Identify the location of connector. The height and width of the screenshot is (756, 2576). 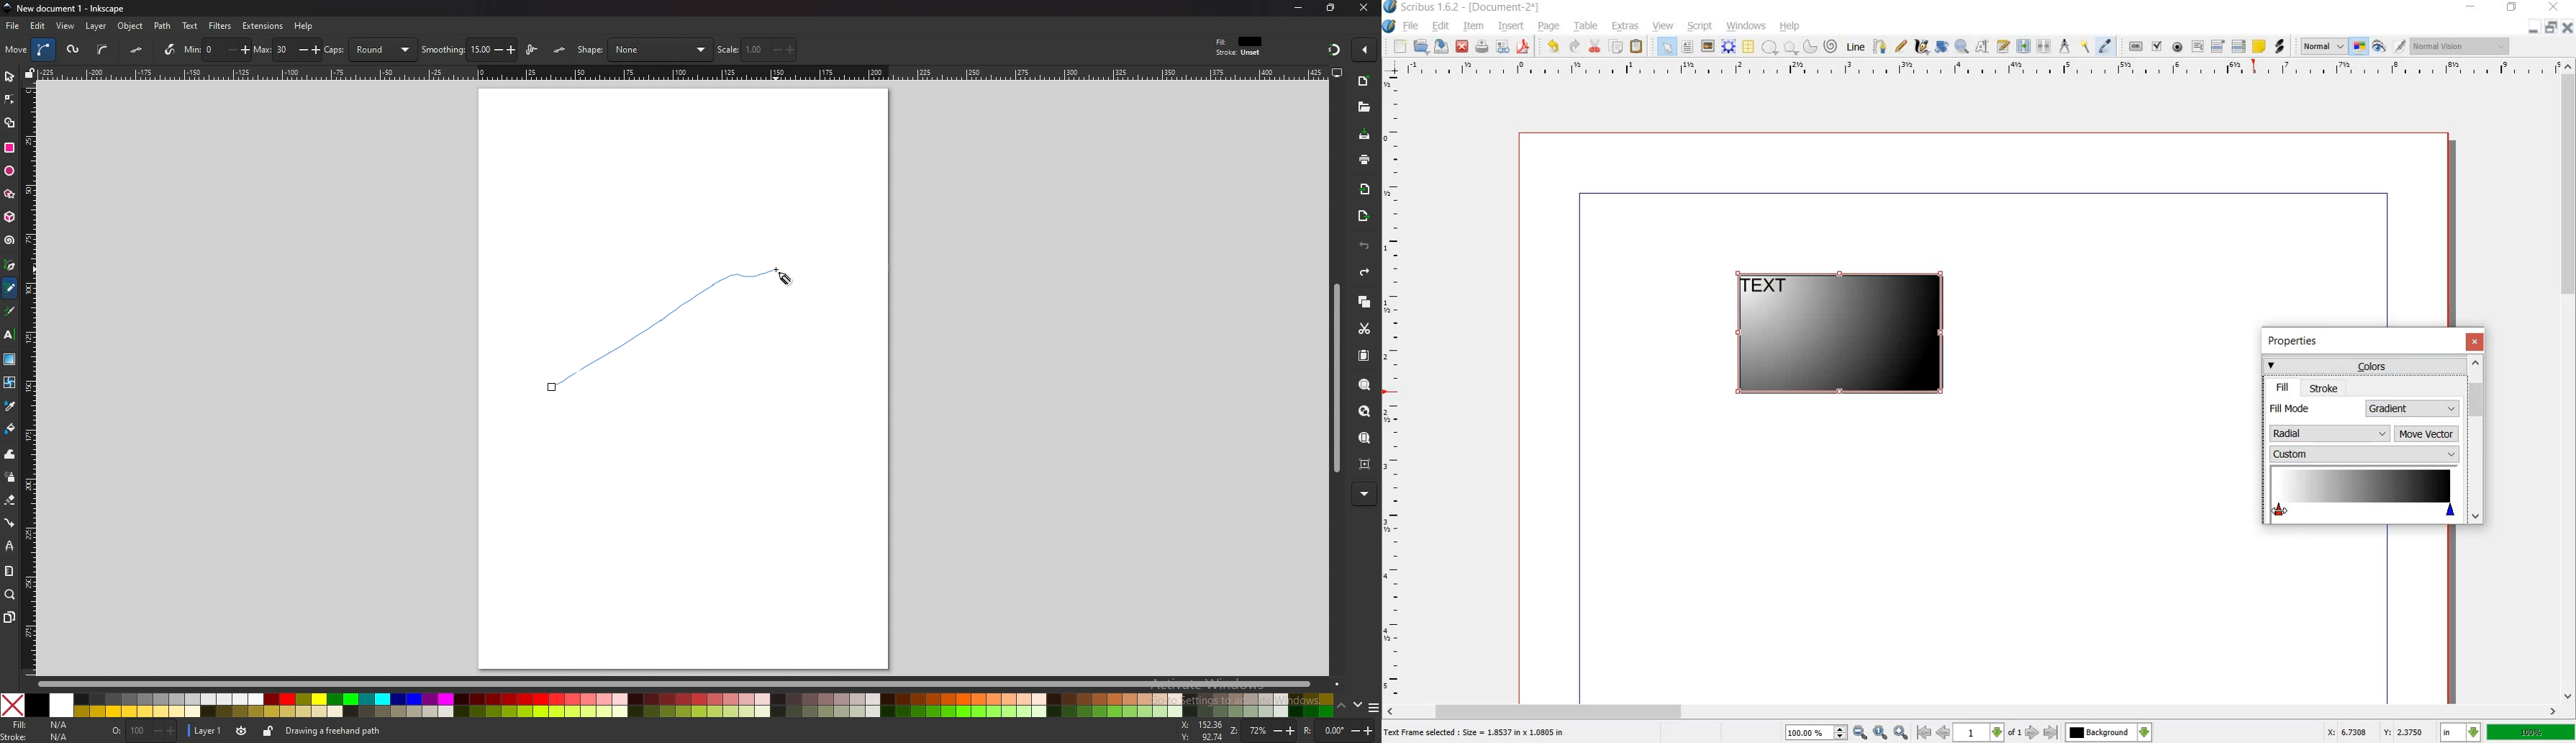
(9, 523).